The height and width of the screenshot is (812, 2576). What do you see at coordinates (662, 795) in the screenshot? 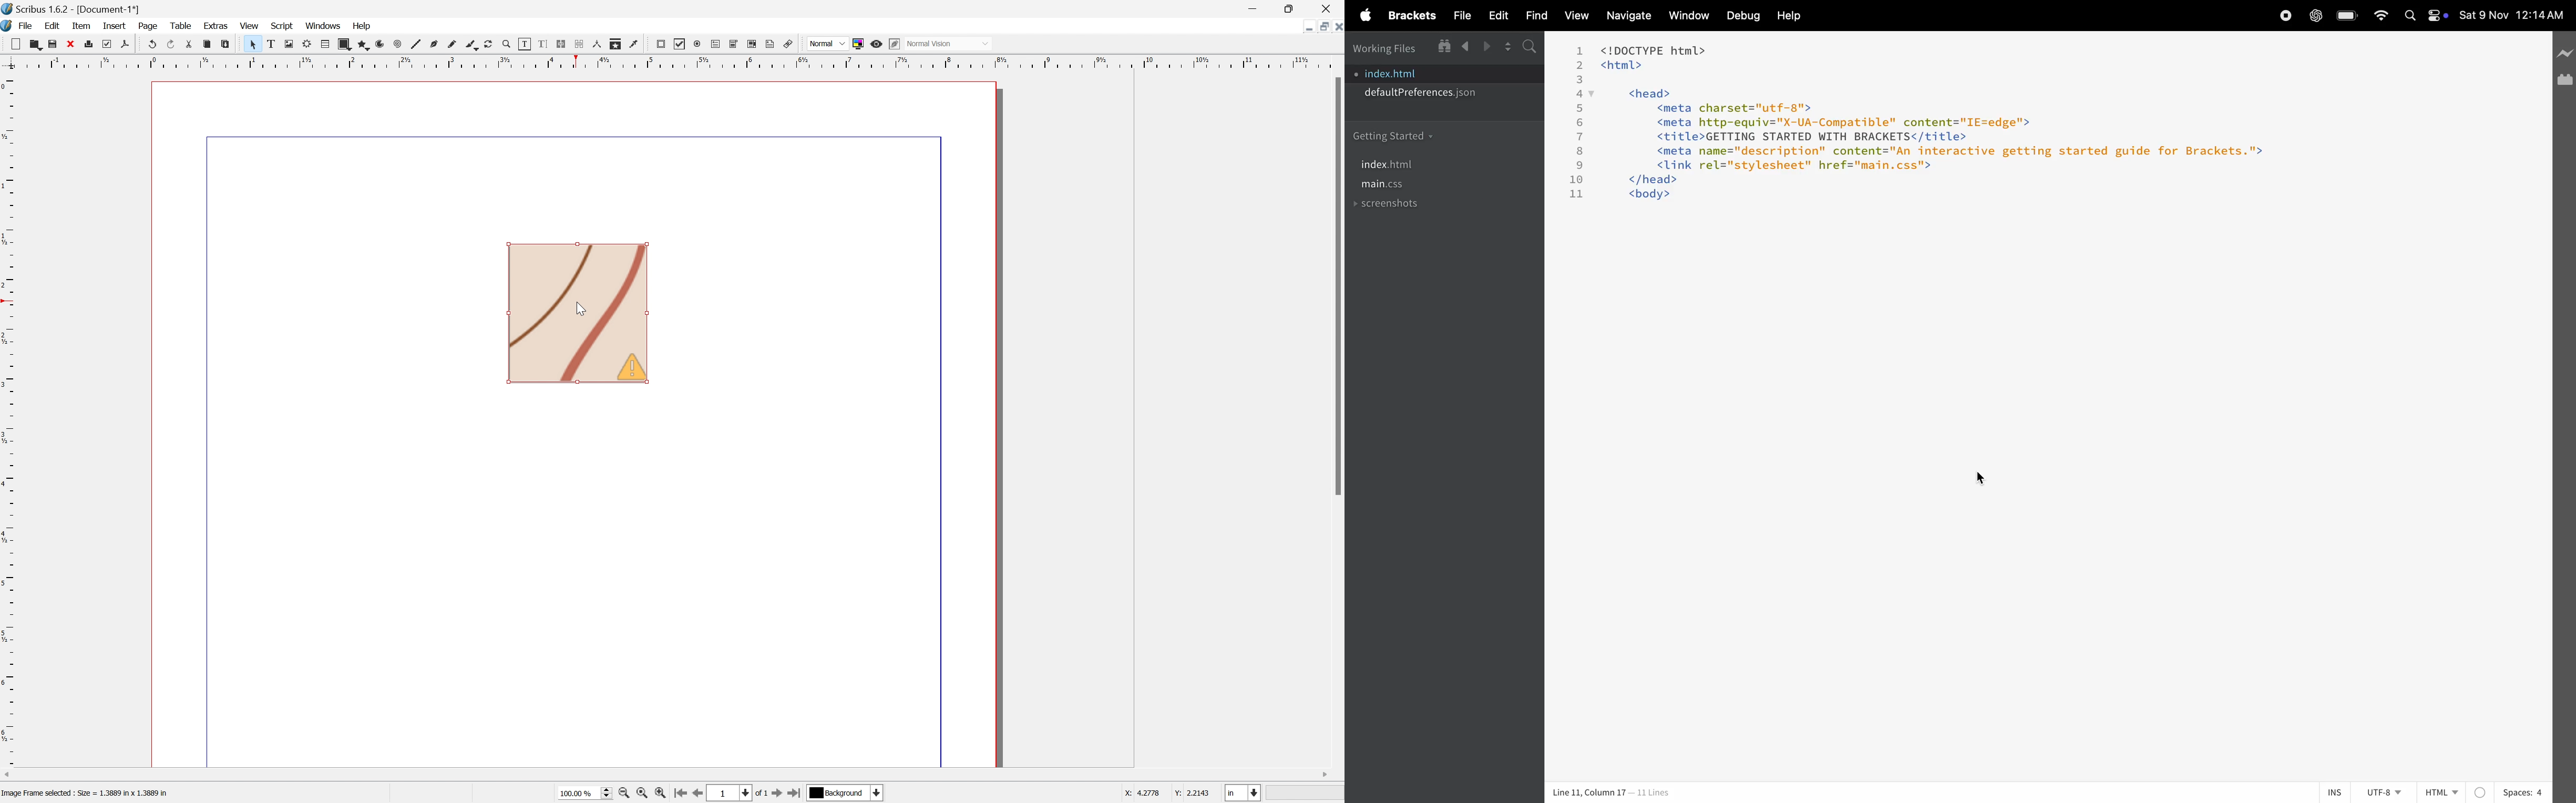
I see `Zoom In` at bounding box center [662, 795].